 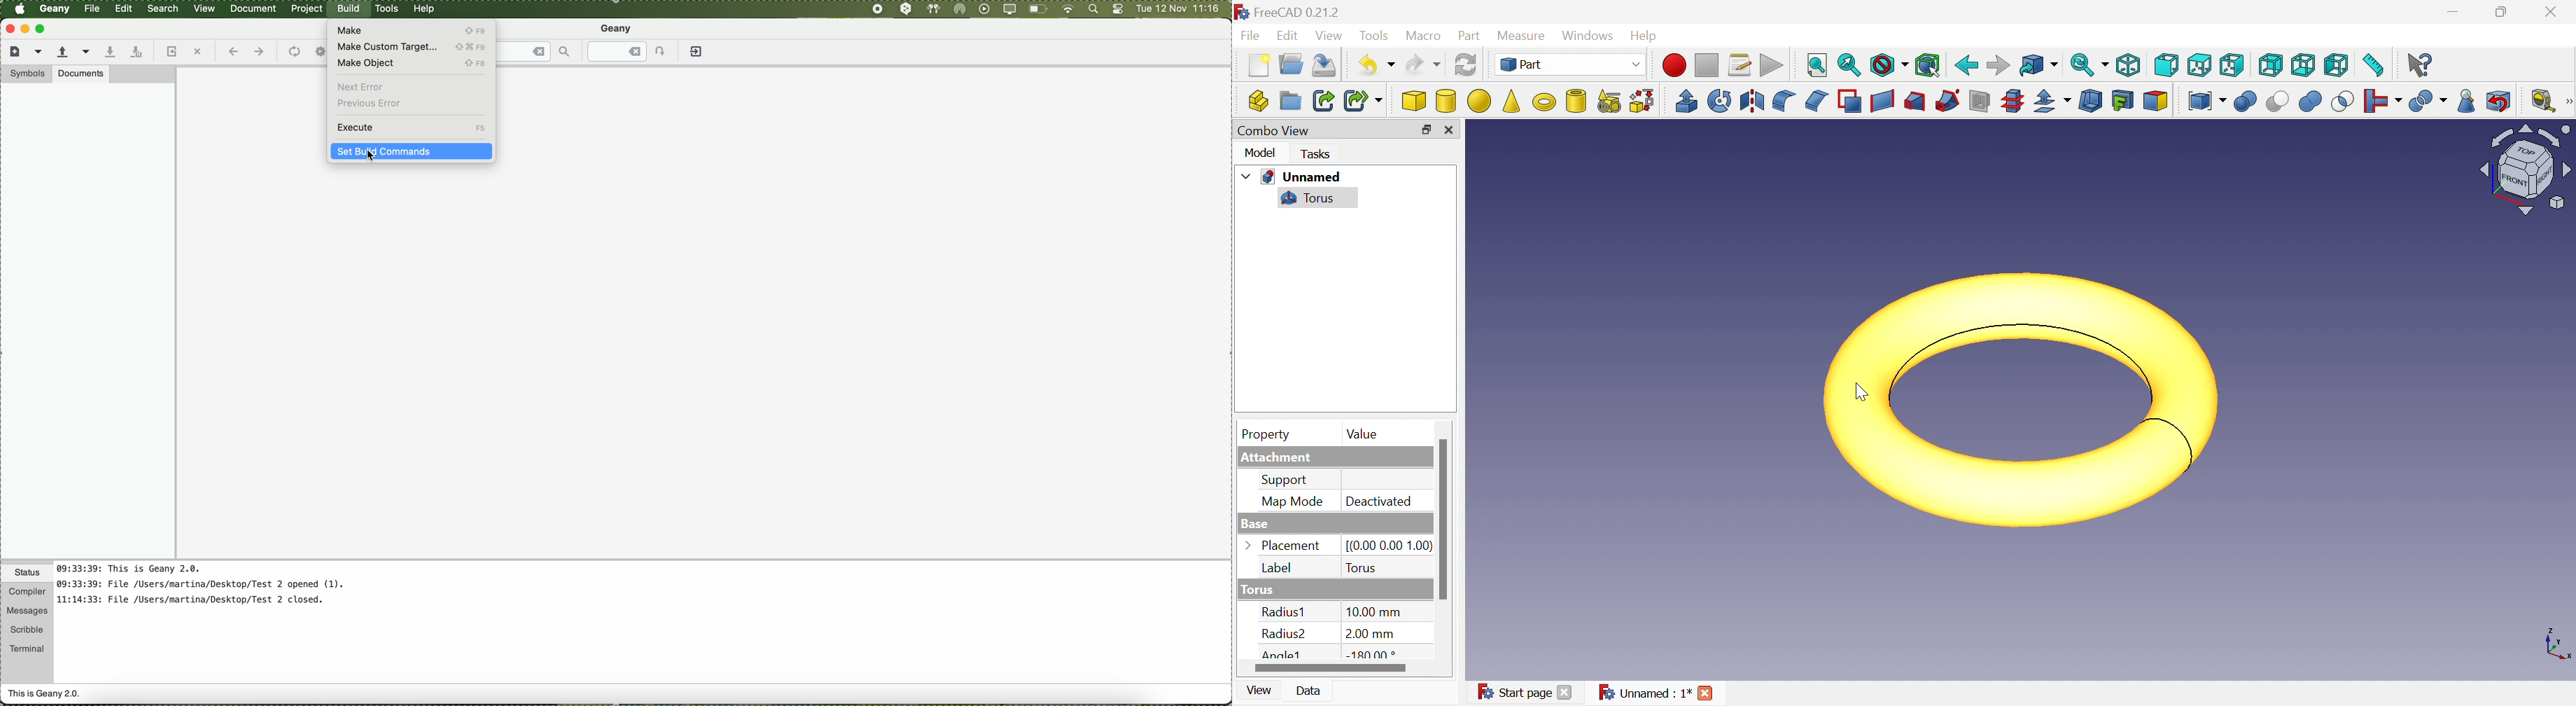 What do you see at coordinates (1469, 36) in the screenshot?
I see `Part` at bounding box center [1469, 36].